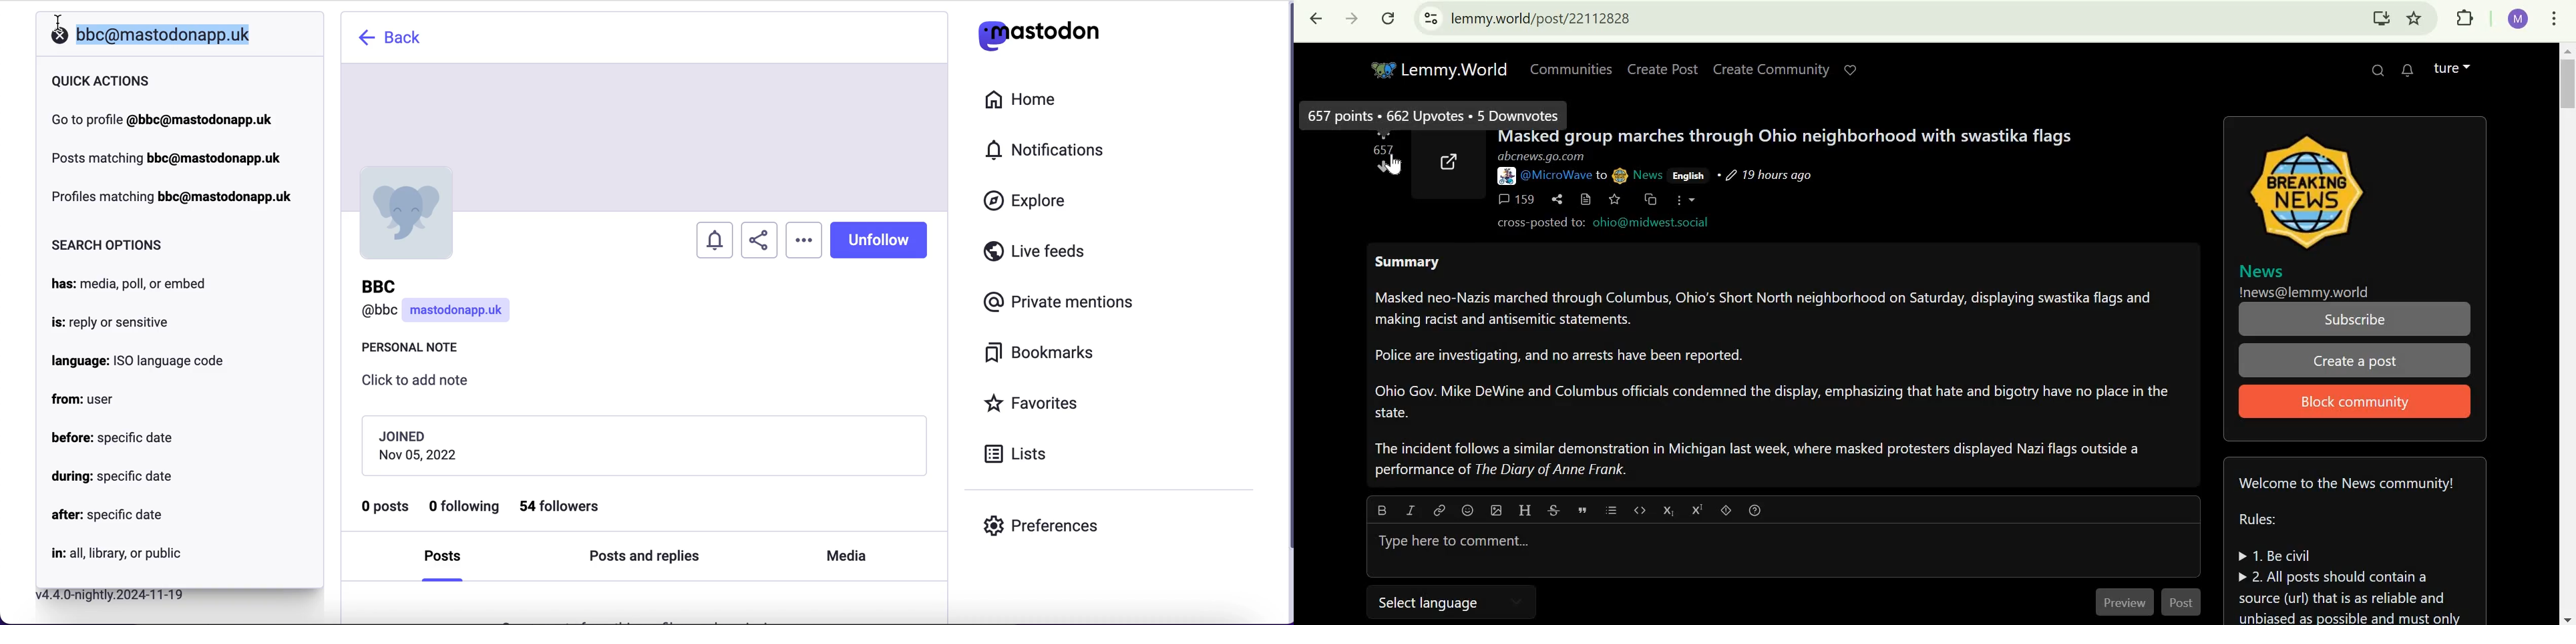  What do you see at coordinates (1398, 164) in the screenshot?
I see `cursor` at bounding box center [1398, 164].